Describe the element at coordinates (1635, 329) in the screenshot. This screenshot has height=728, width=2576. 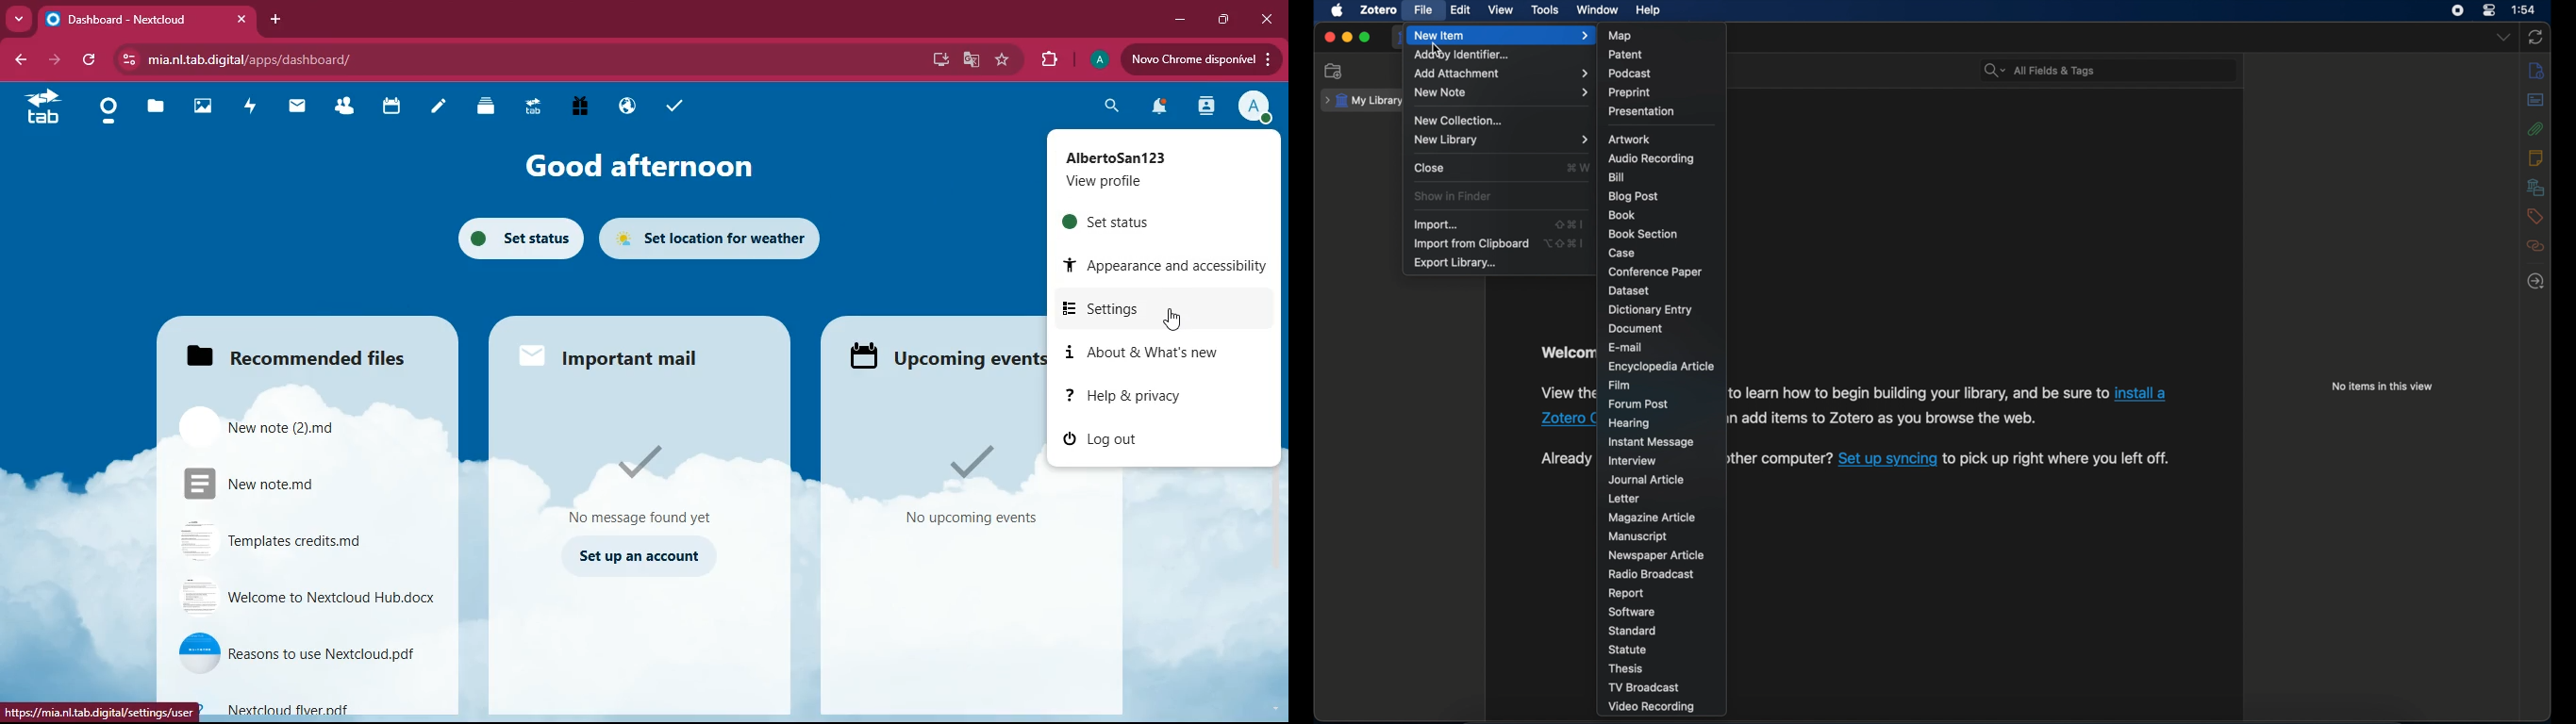
I see `document` at that location.